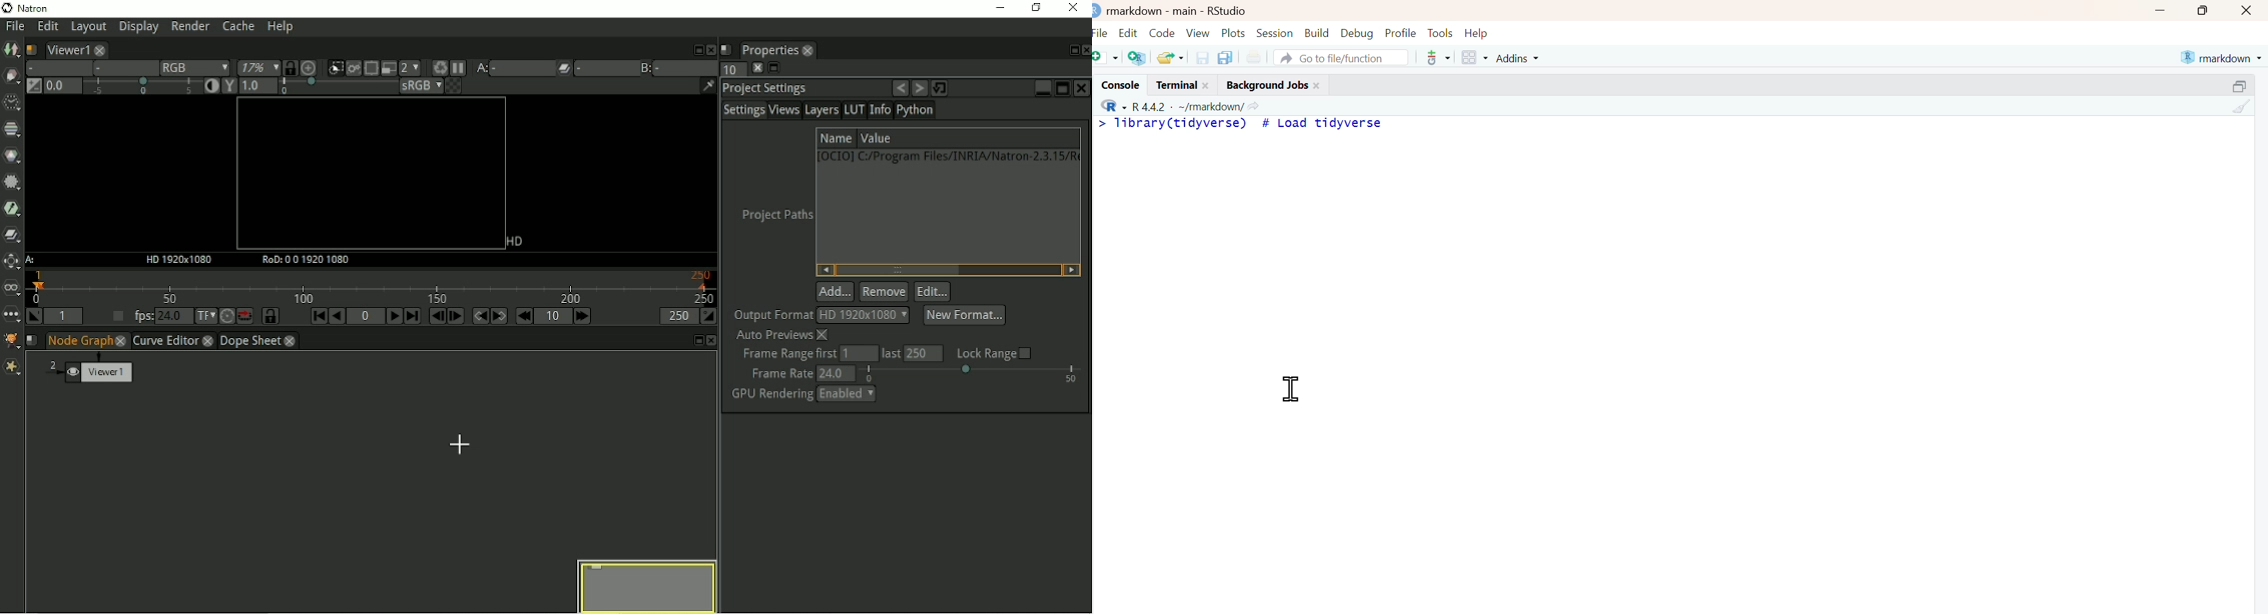 The image size is (2268, 616). What do you see at coordinates (854, 110) in the screenshot?
I see `LUT` at bounding box center [854, 110].